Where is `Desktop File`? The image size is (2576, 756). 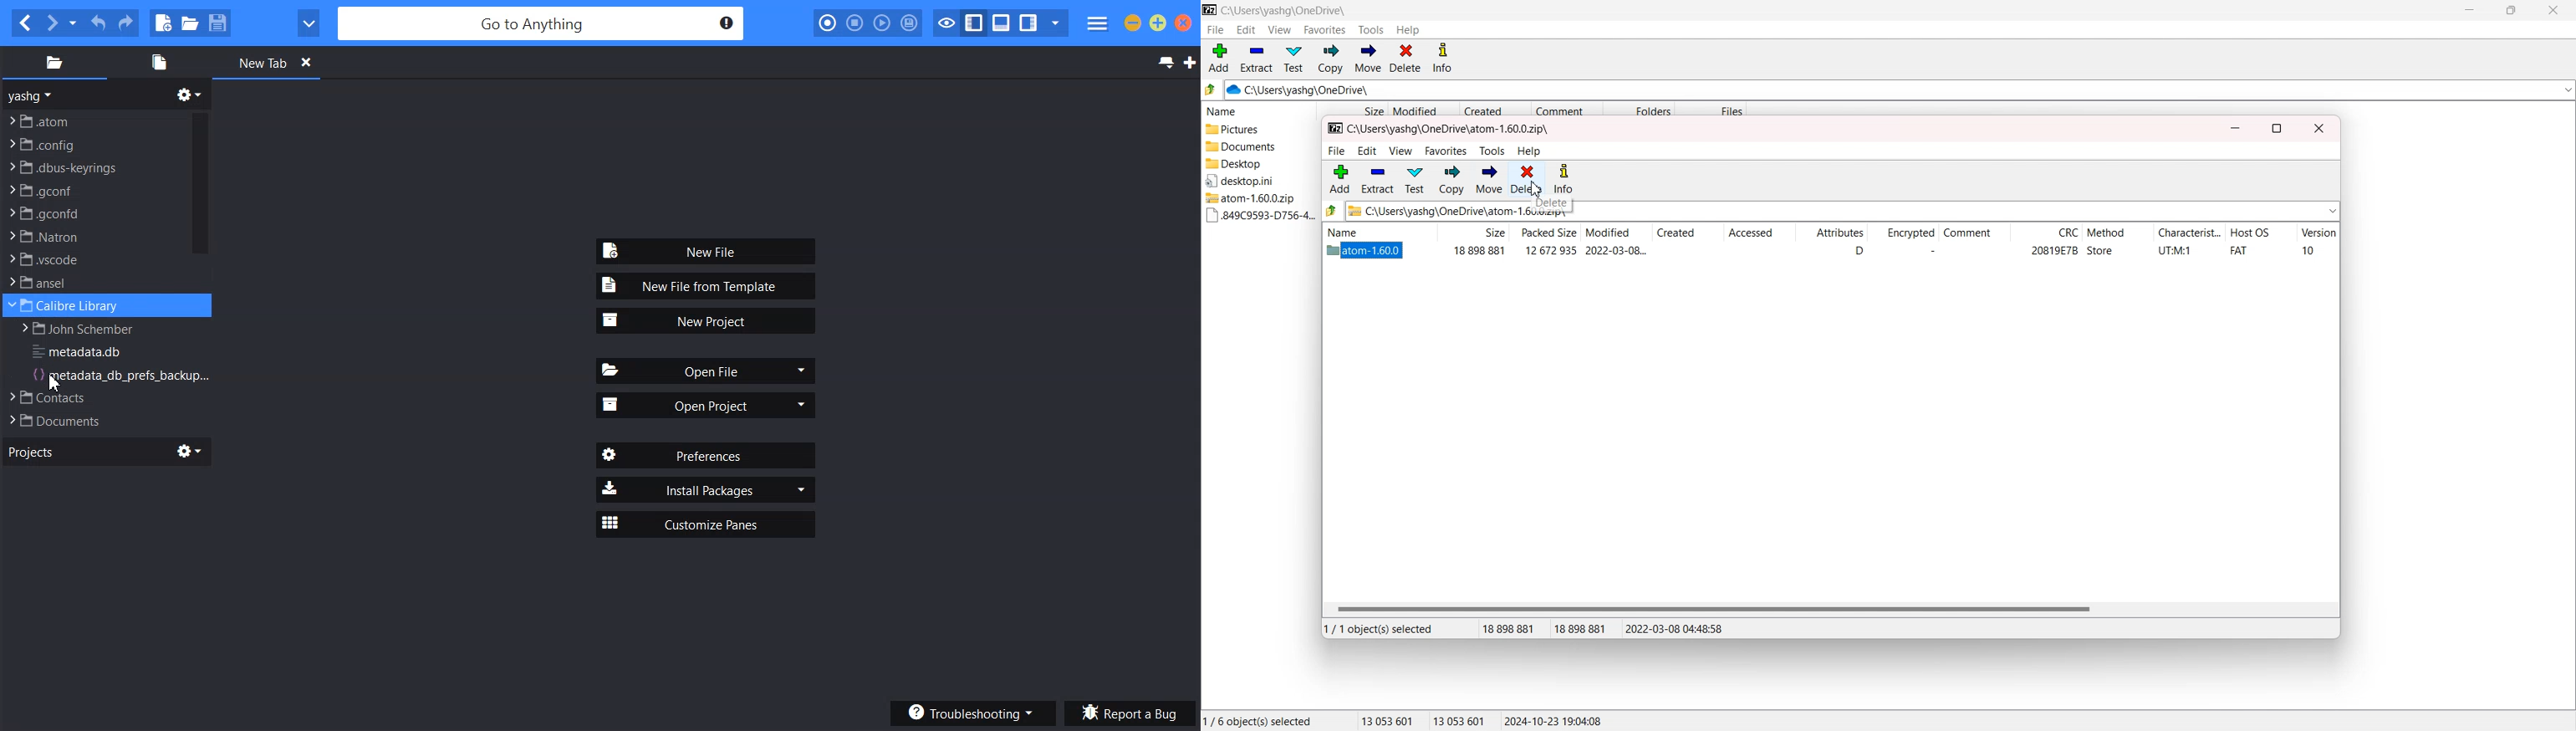
Desktop File is located at coordinates (1254, 181).